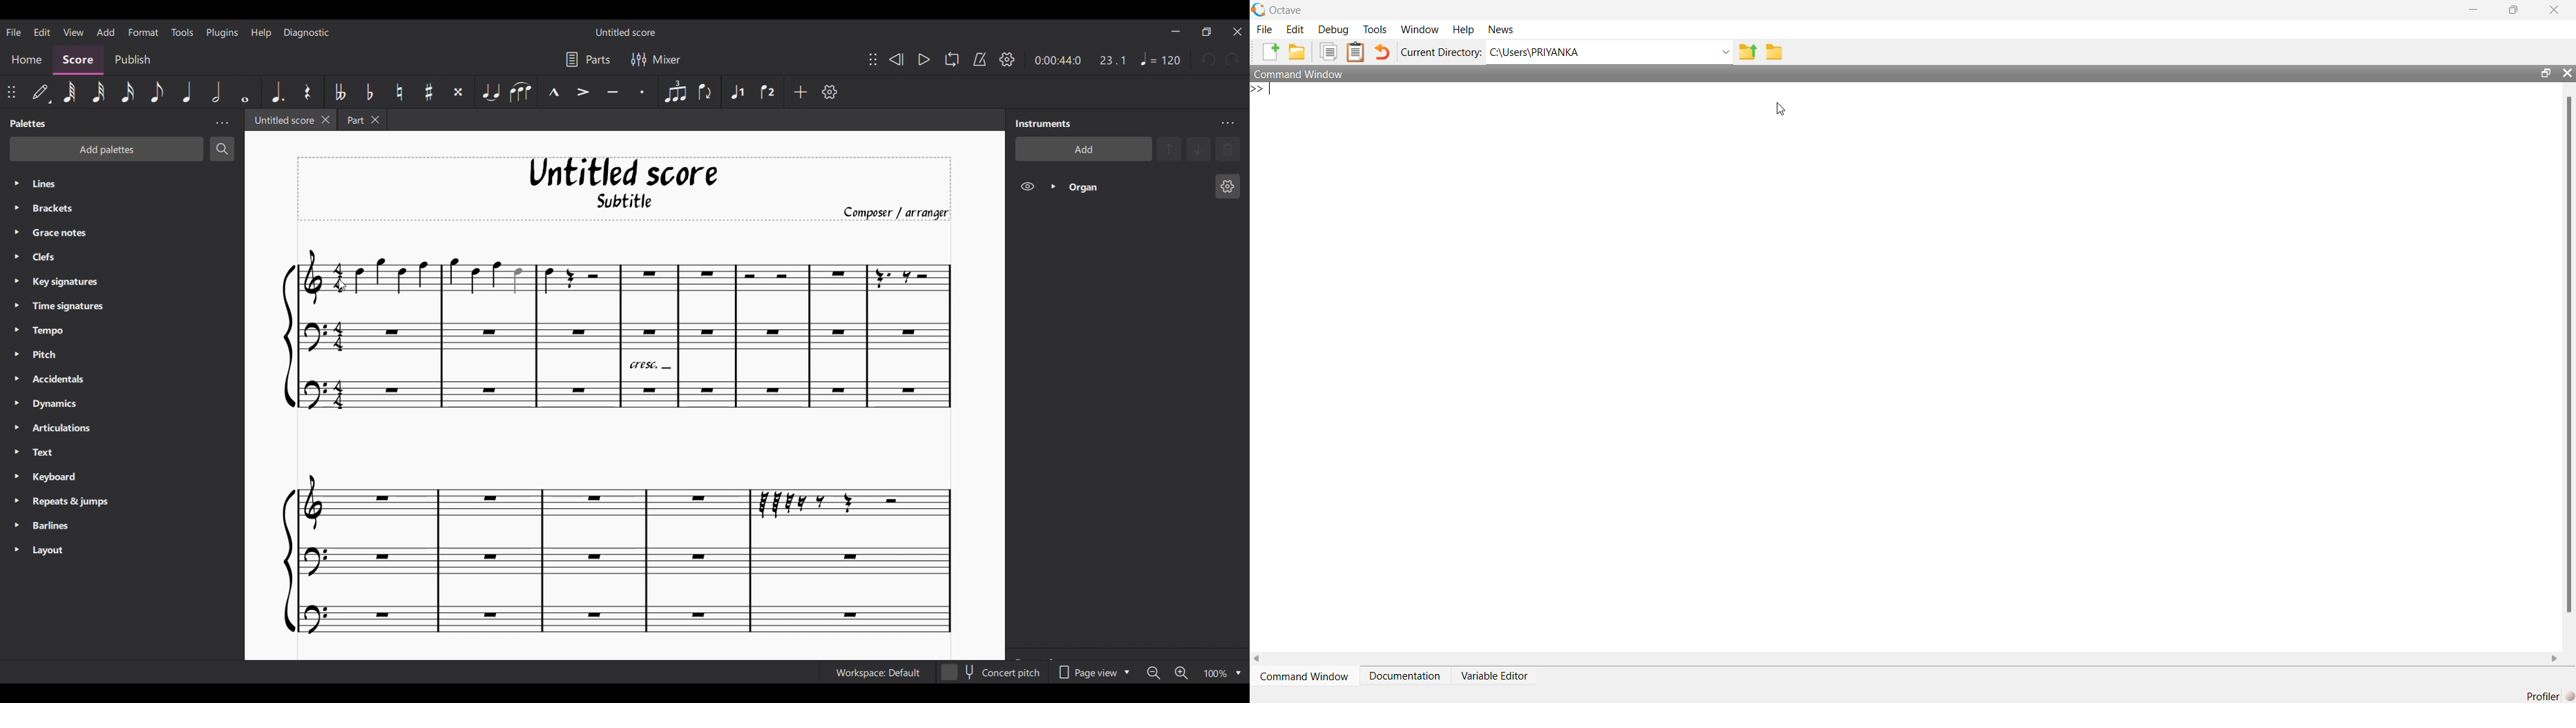 Image resolution: width=2576 pixels, height=728 pixels. I want to click on Format menu, so click(143, 32).